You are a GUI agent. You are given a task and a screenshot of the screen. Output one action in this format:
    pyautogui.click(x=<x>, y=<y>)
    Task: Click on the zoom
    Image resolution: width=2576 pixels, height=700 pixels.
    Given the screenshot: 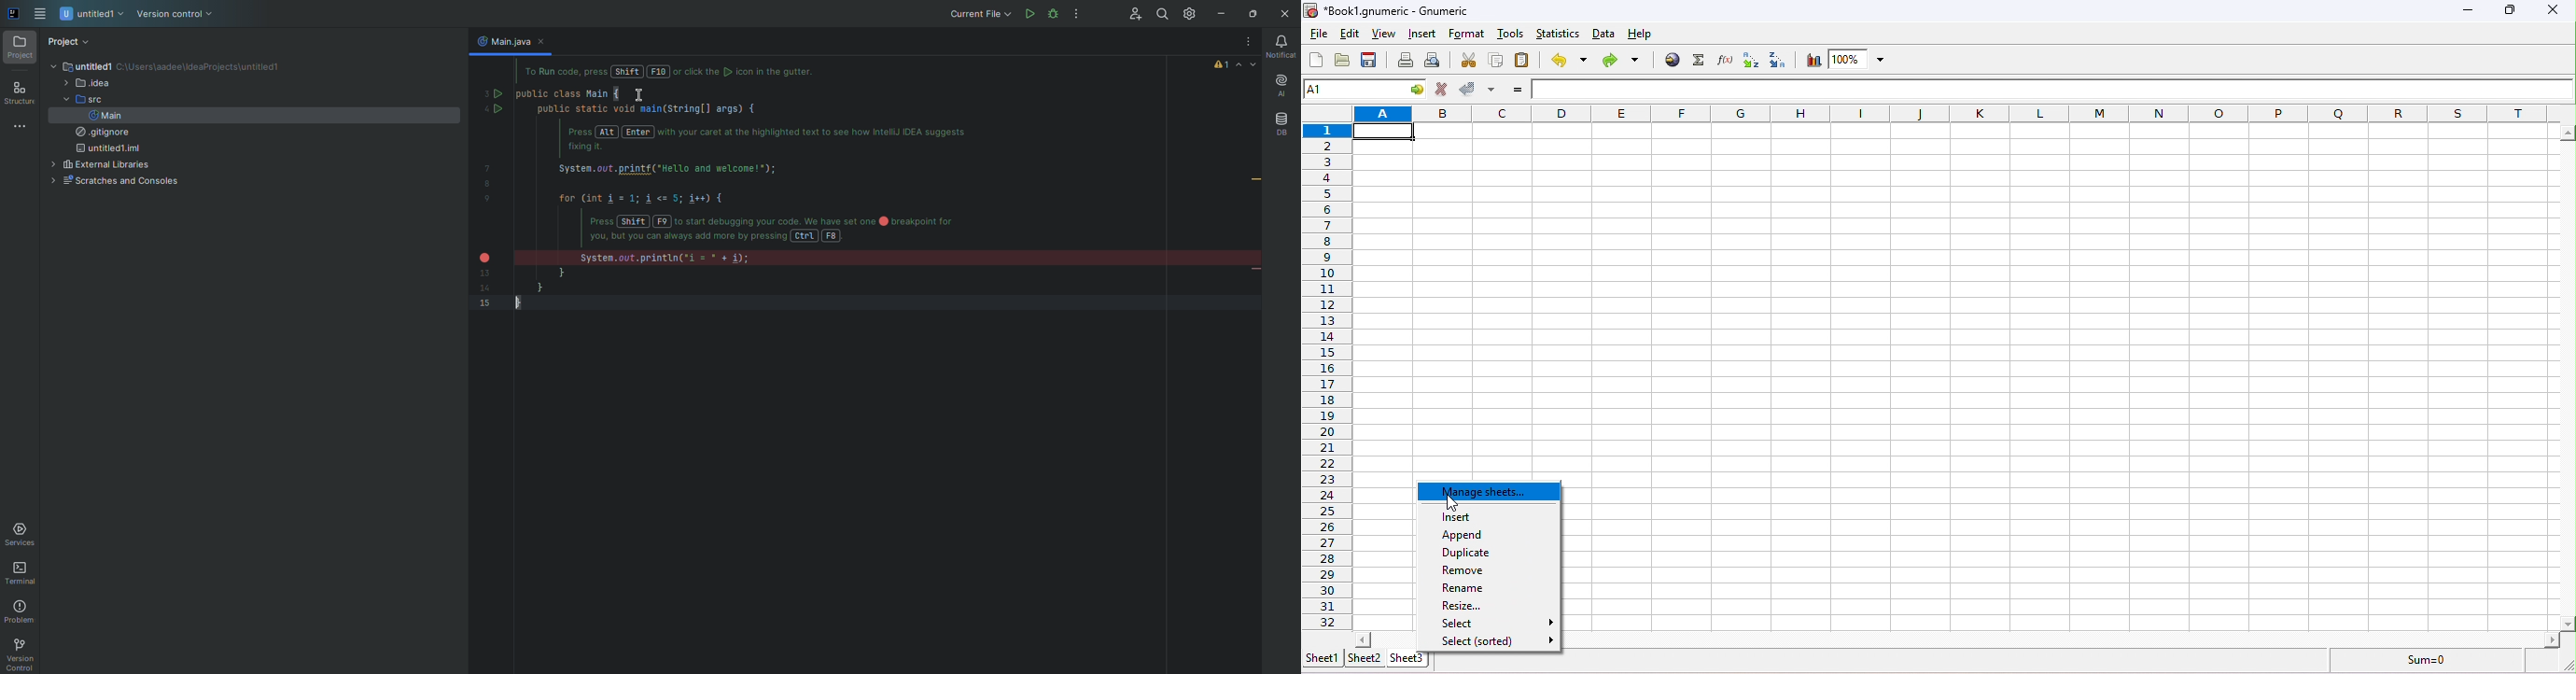 What is the action you would take?
    pyautogui.click(x=1863, y=60)
    